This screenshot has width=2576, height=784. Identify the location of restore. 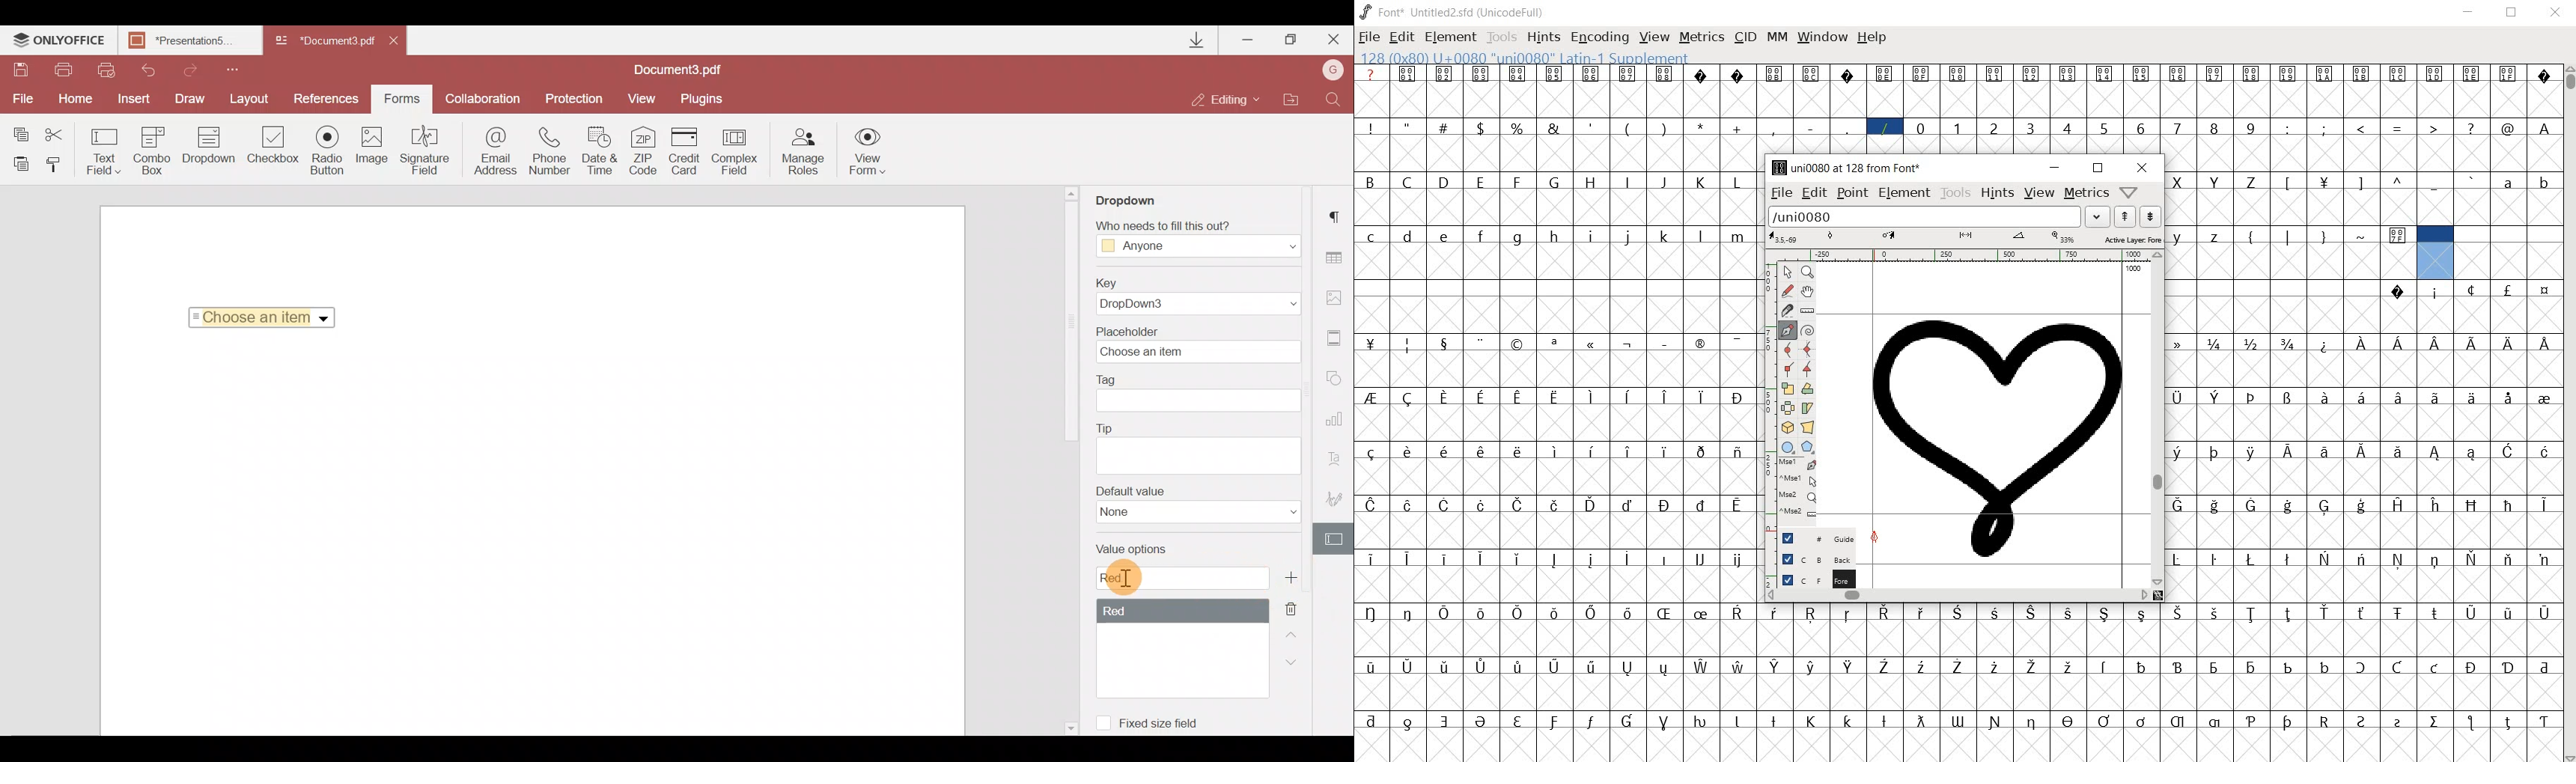
(2098, 168).